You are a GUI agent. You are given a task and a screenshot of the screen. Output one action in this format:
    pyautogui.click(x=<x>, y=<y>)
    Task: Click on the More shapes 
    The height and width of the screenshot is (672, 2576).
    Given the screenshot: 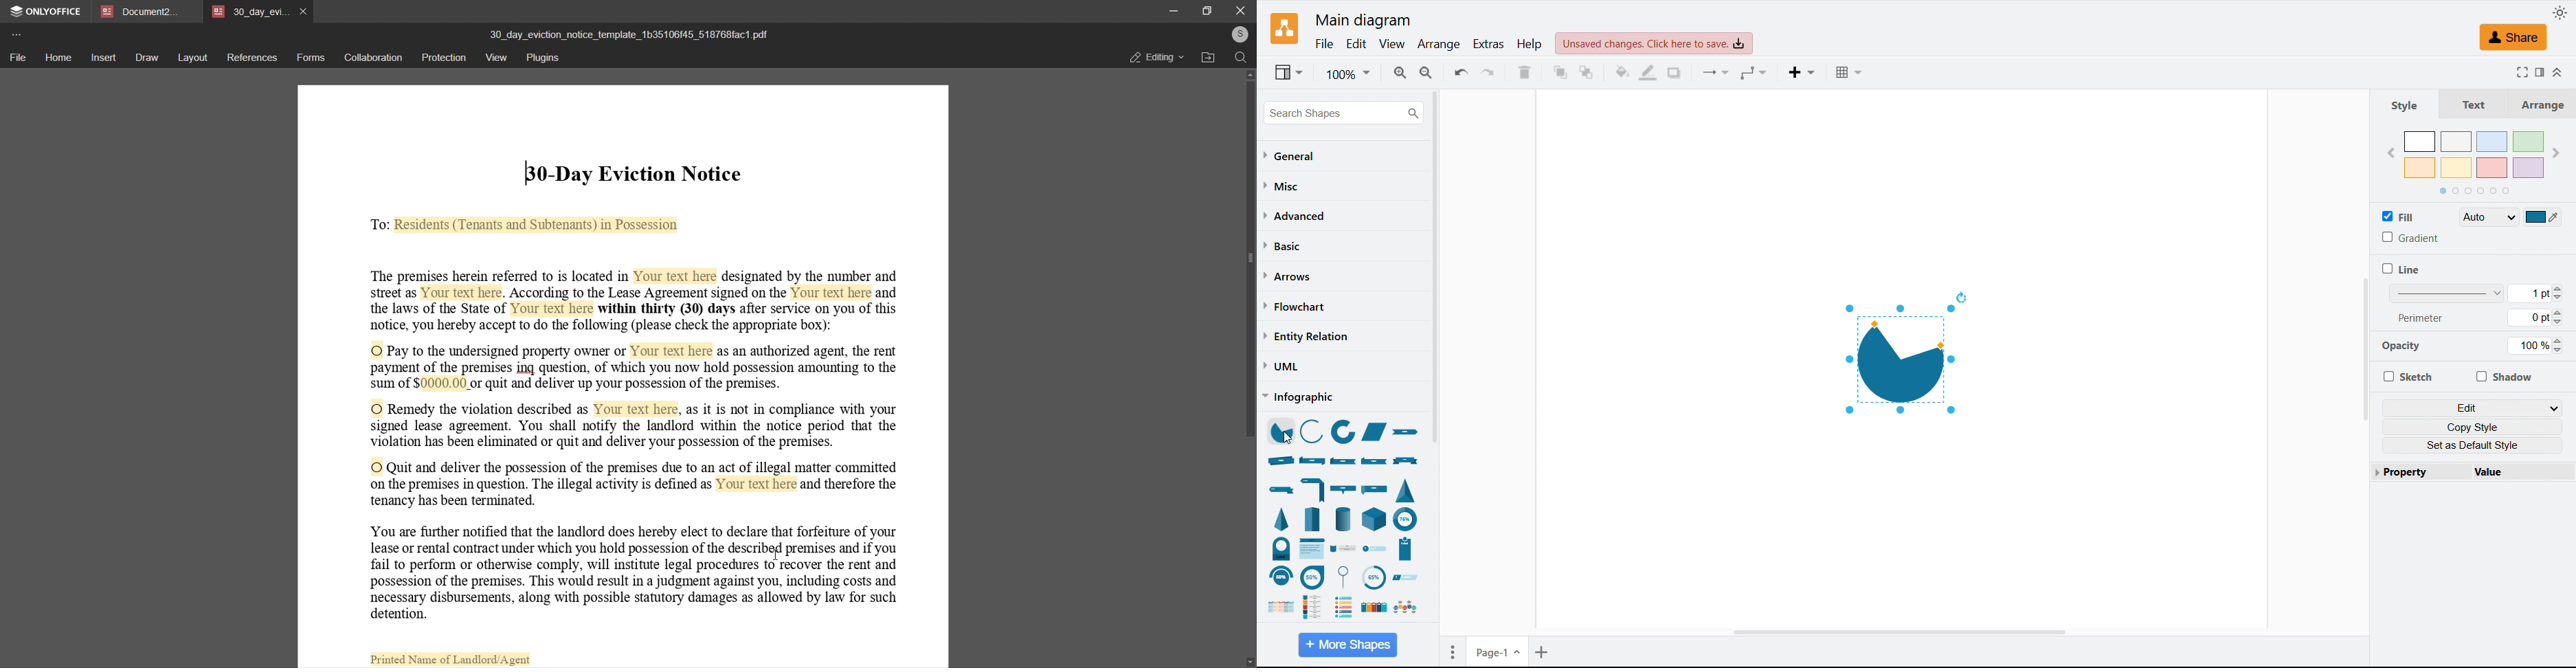 What is the action you would take?
    pyautogui.click(x=1350, y=643)
    